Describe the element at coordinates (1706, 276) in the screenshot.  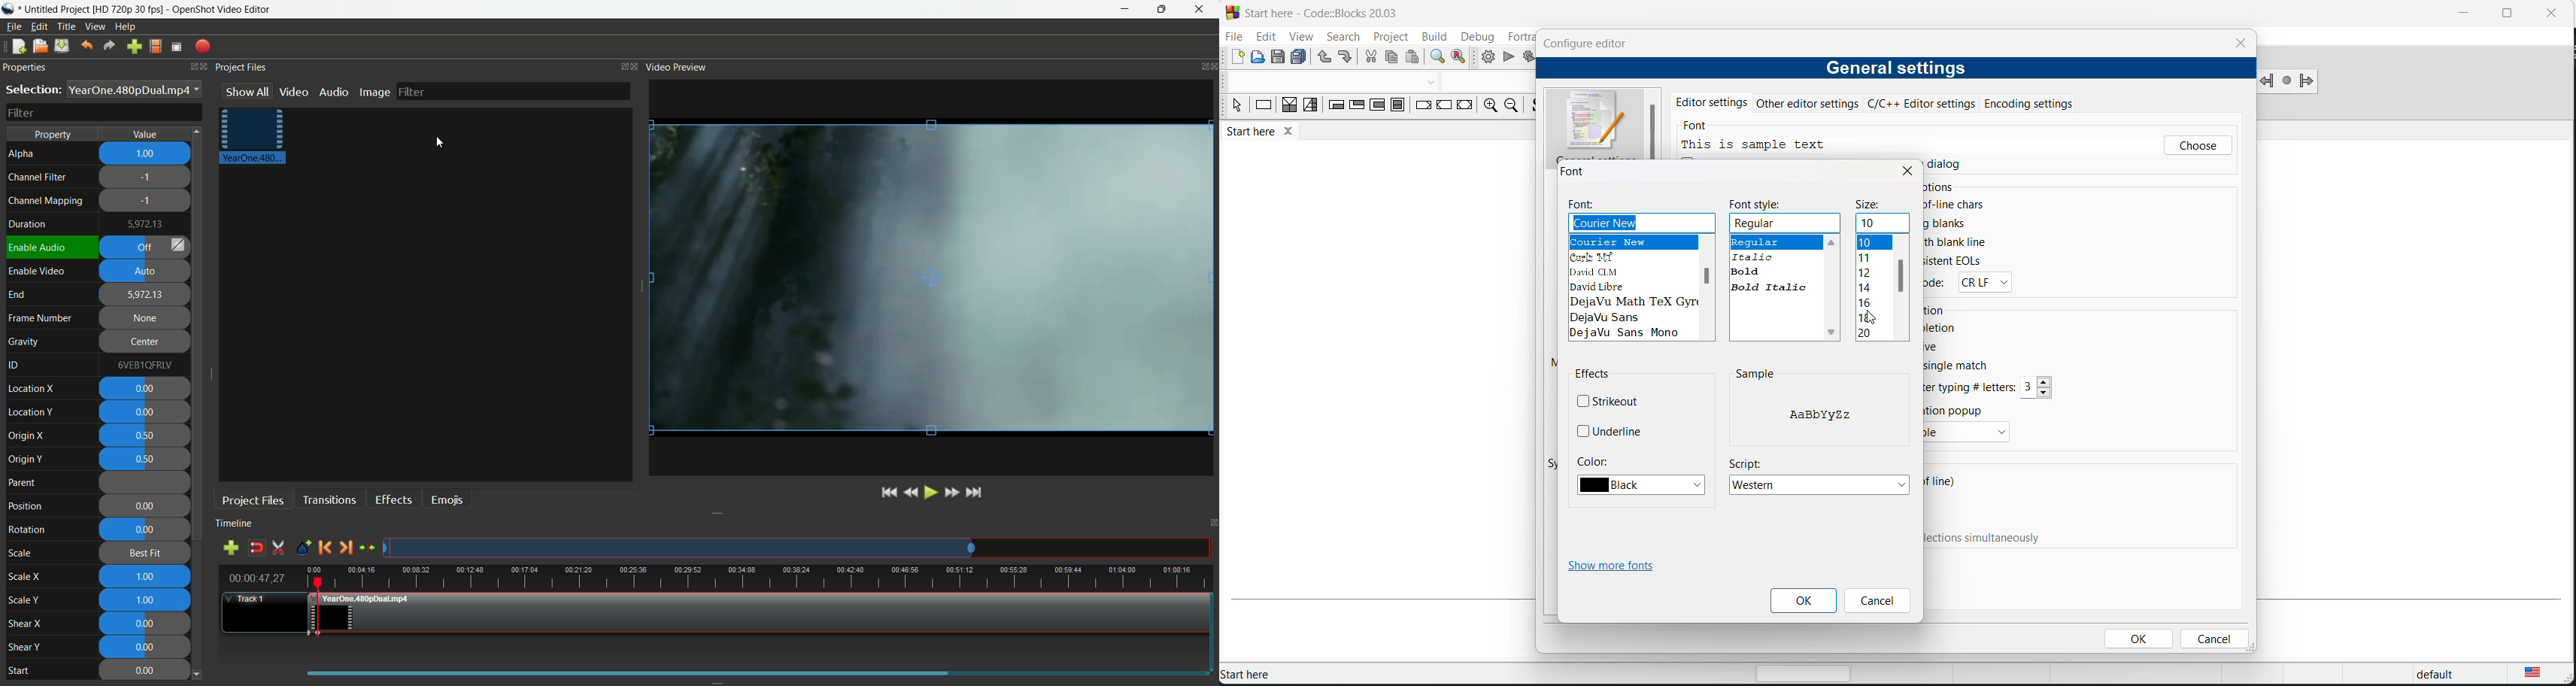
I see `scrollbar` at that location.